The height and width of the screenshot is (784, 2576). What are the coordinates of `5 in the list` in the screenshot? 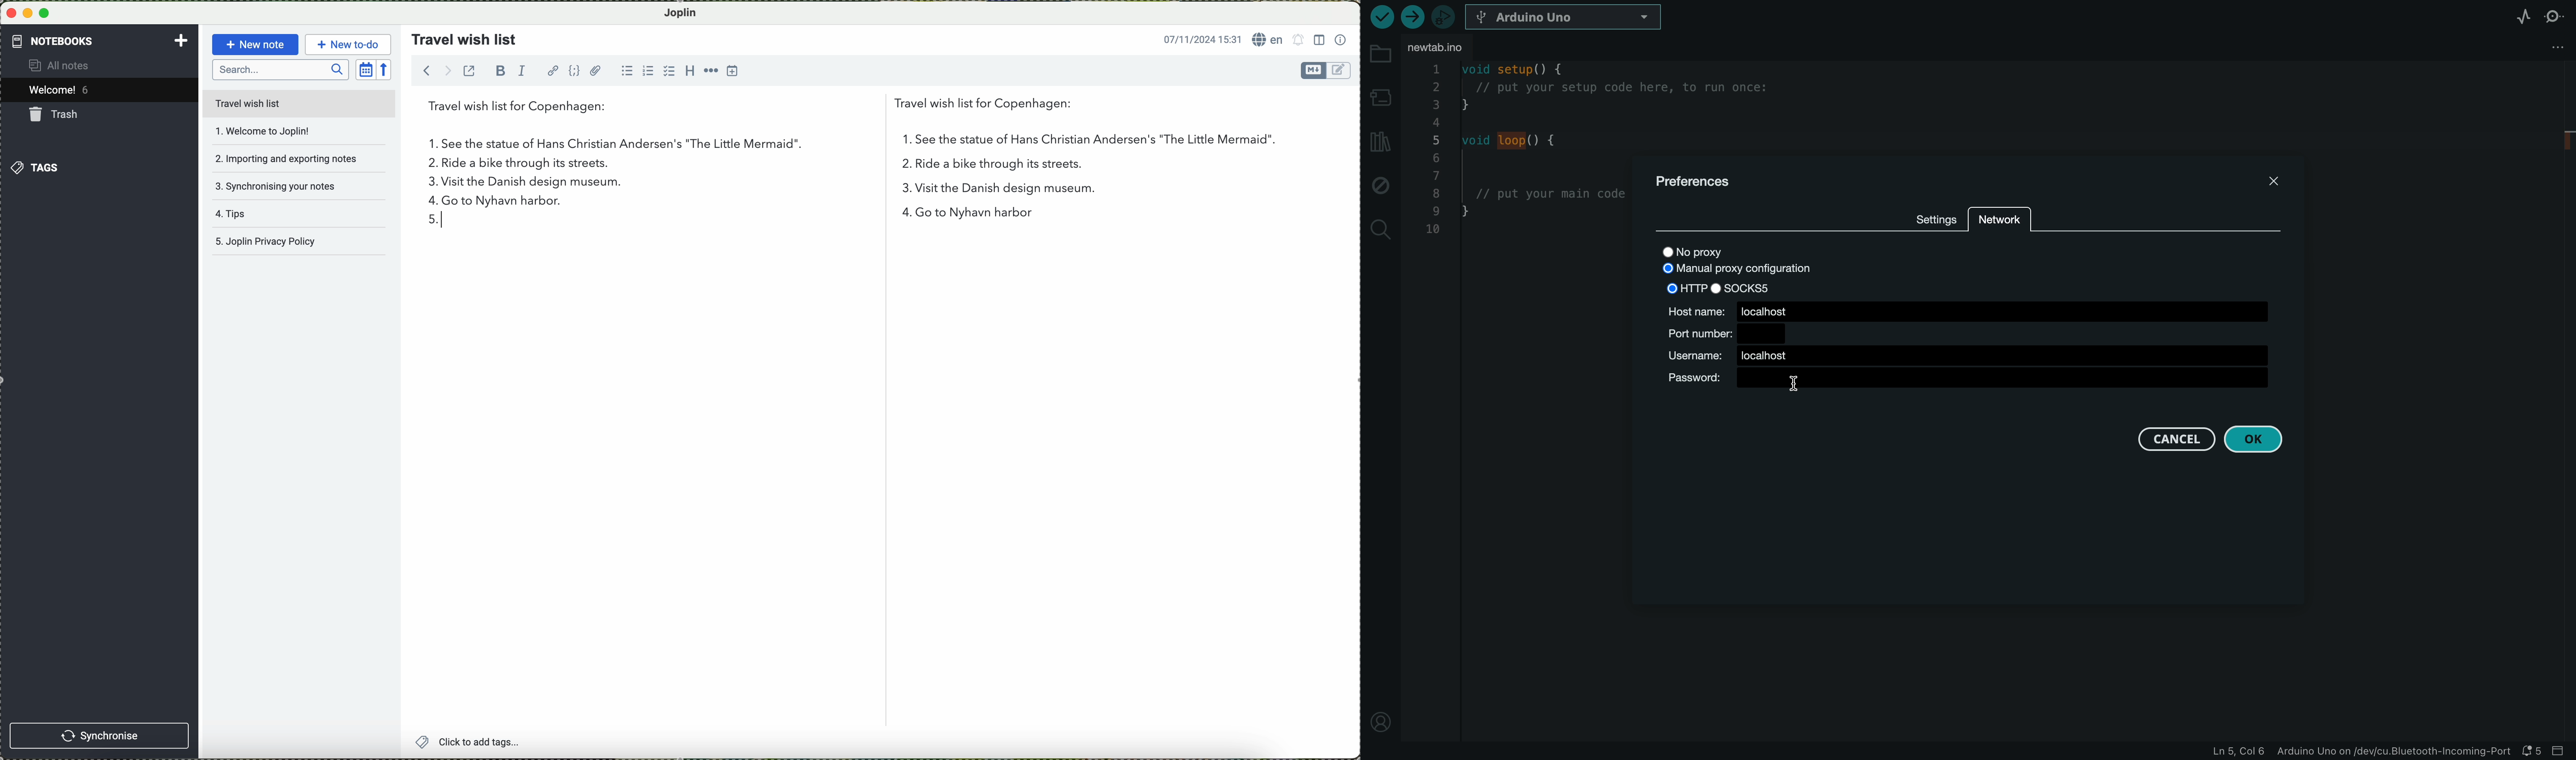 It's located at (425, 217).